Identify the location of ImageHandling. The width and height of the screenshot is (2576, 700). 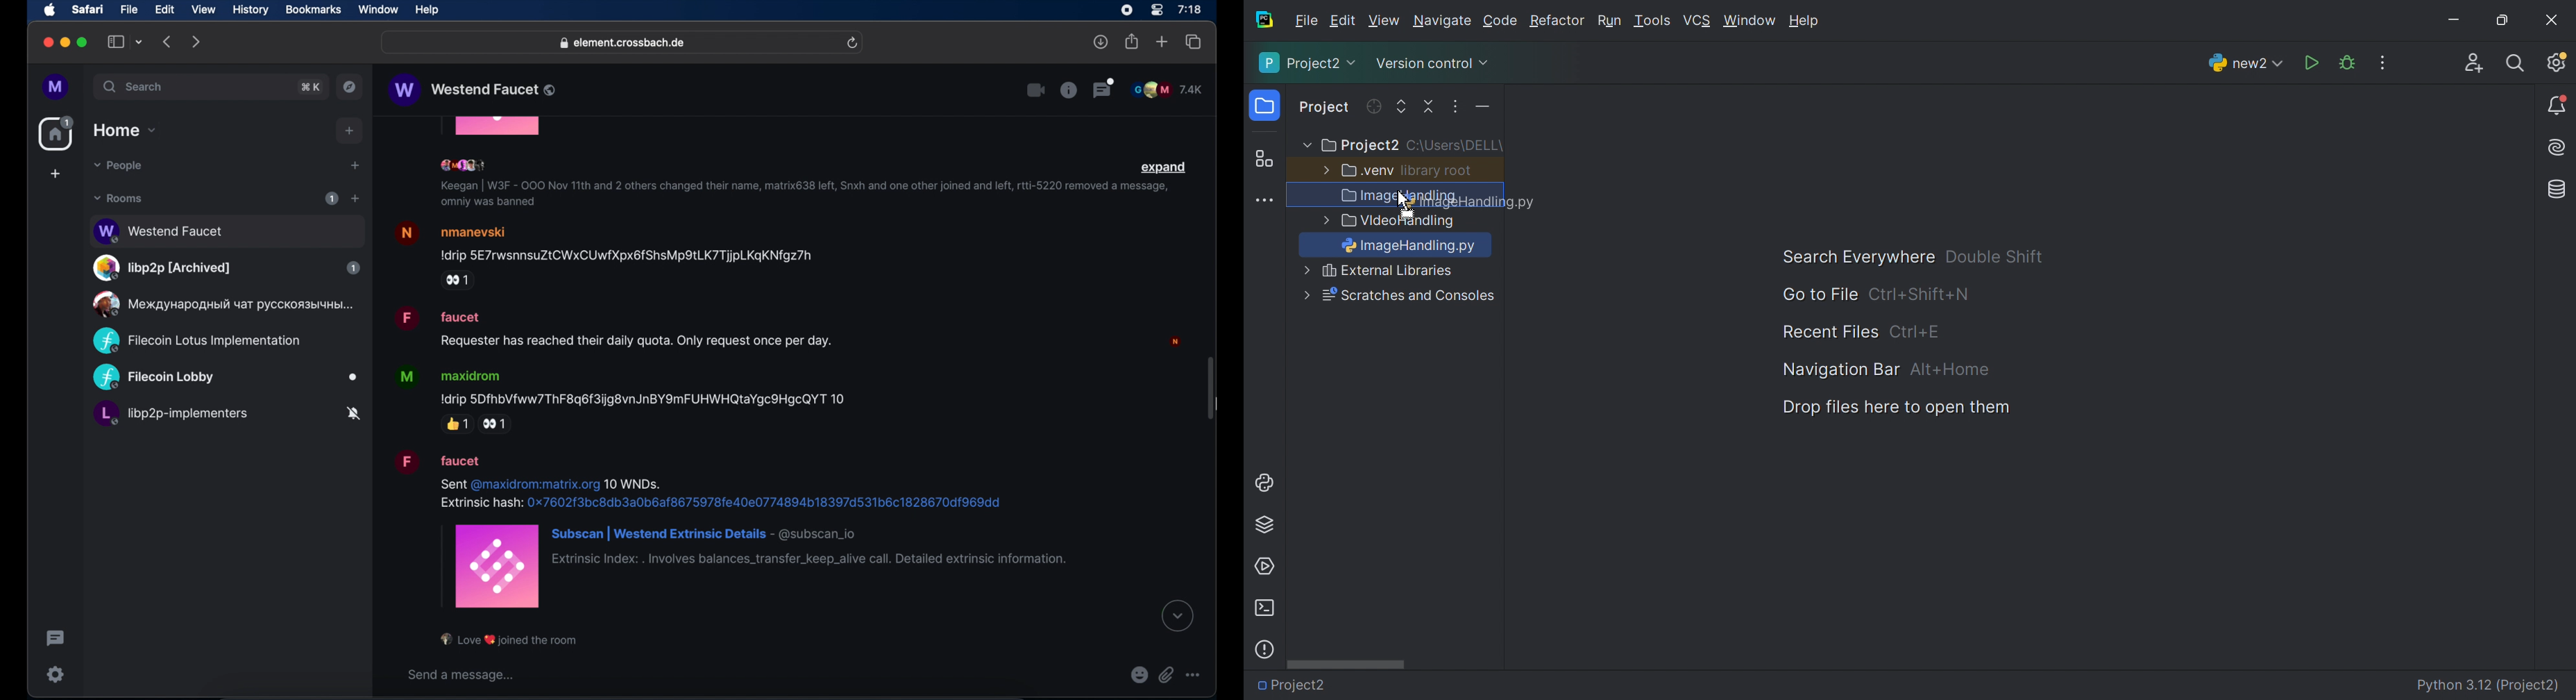
(1413, 247).